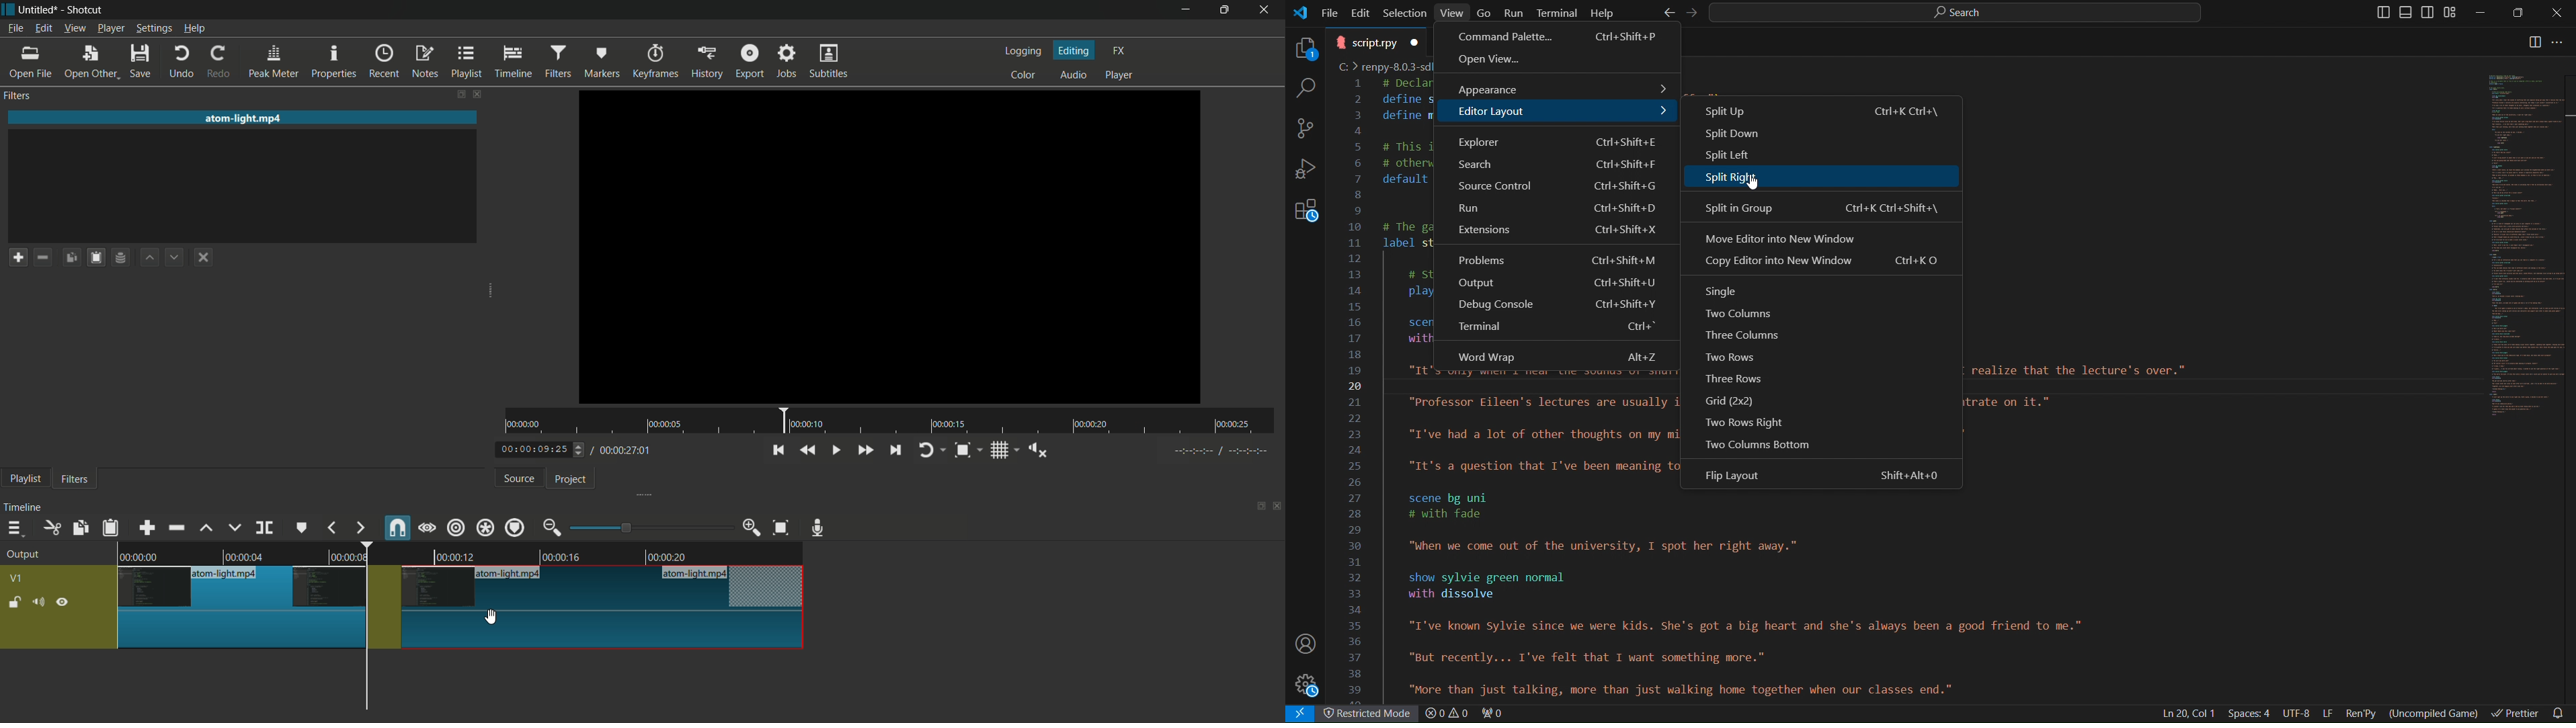  What do you see at coordinates (933, 450) in the screenshot?
I see `toggle player looping` at bounding box center [933, 450].